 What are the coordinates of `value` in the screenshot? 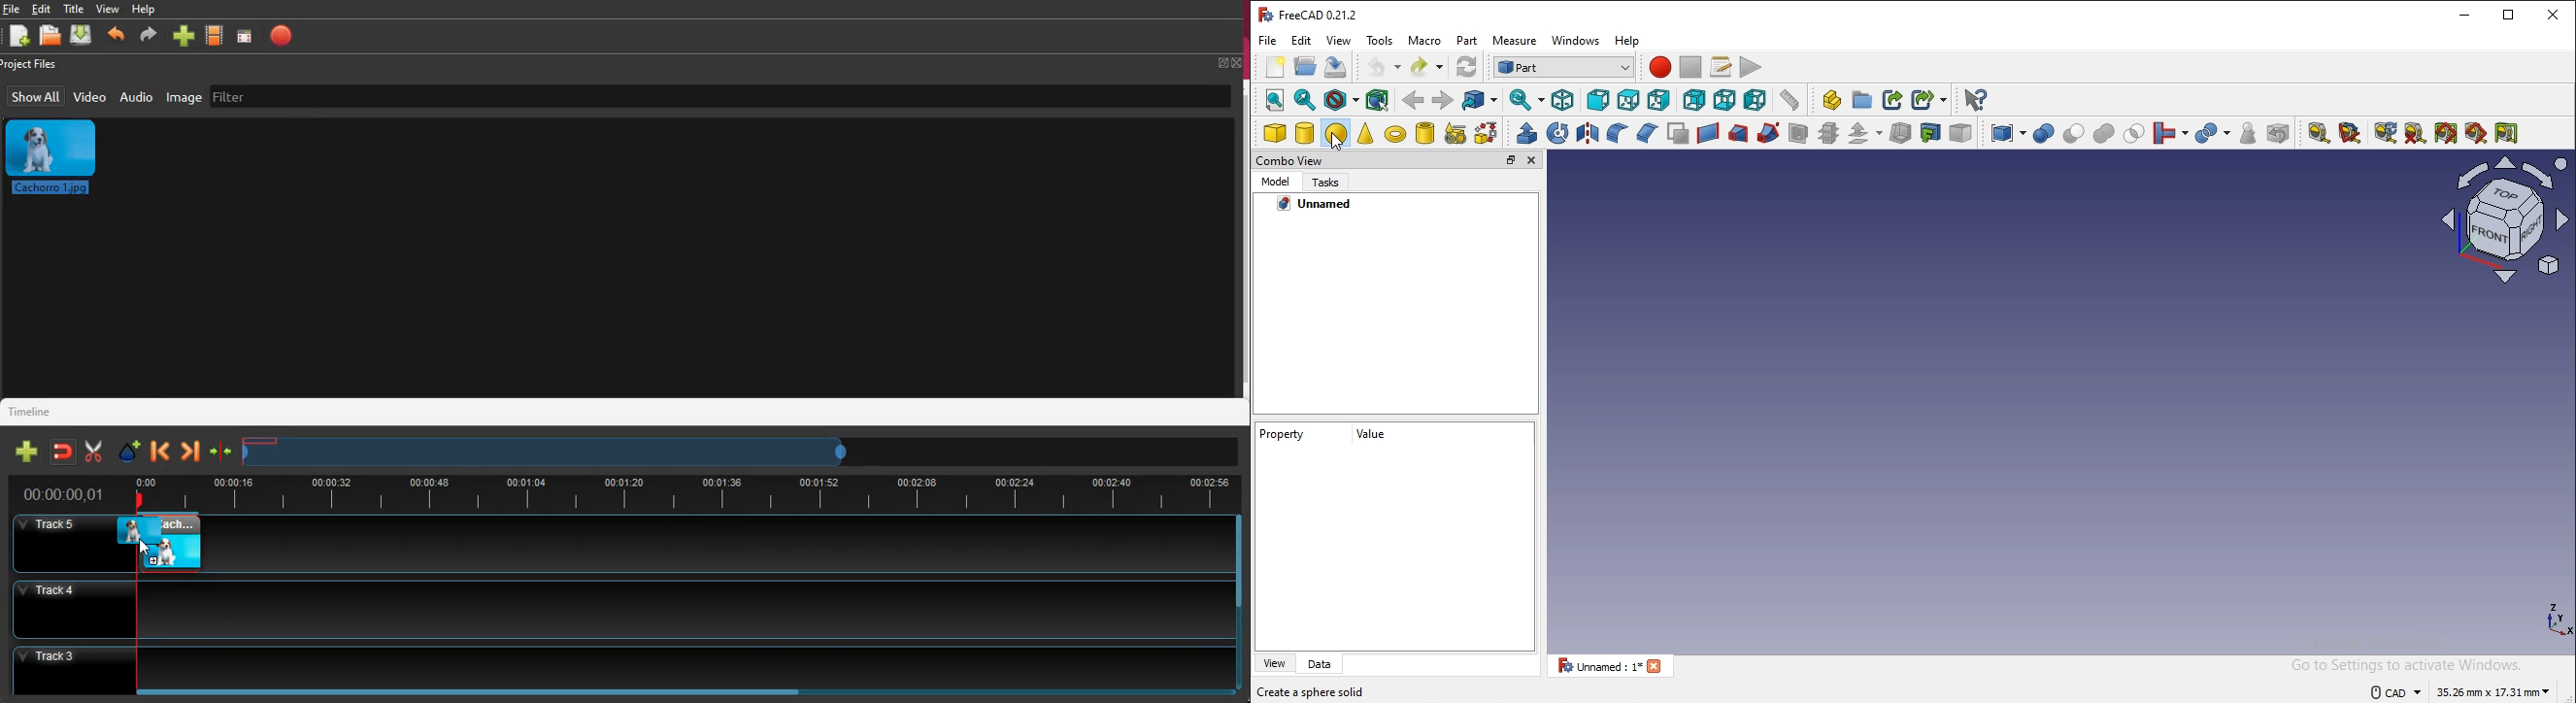 It's located at (1372, 435).